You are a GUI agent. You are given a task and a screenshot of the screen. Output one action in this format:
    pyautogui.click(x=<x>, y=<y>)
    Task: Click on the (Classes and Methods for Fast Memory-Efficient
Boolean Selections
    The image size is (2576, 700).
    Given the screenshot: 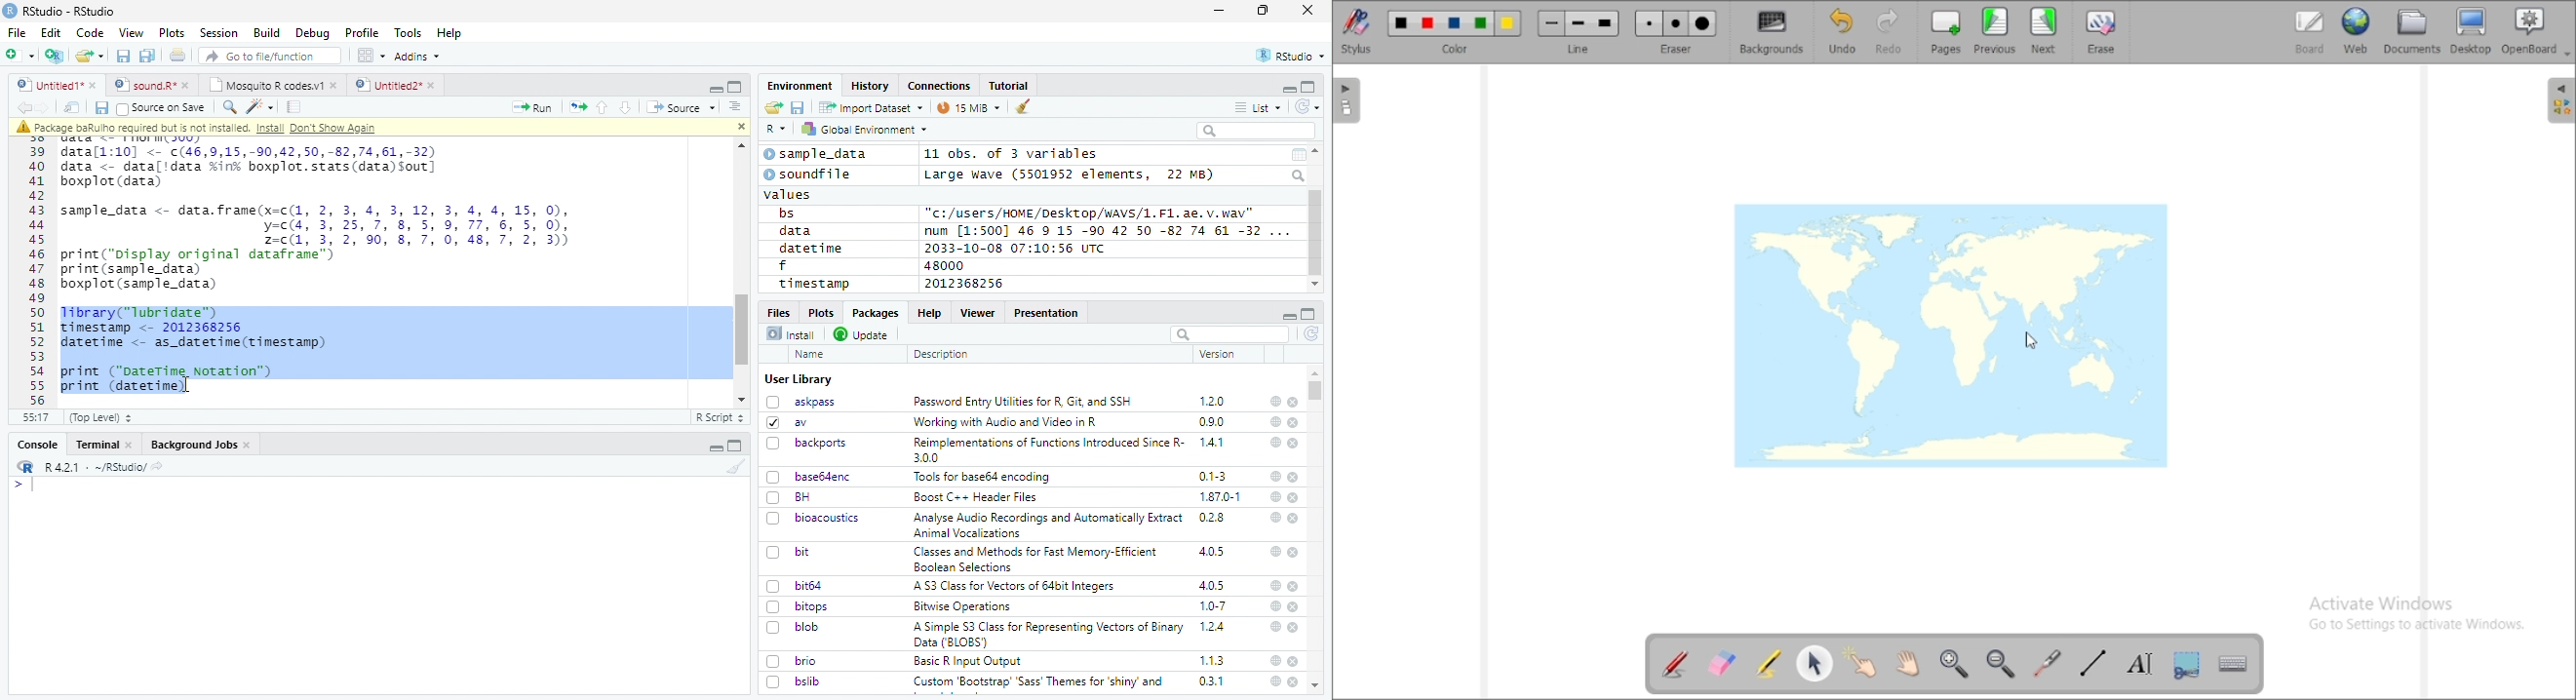 What is the action you would take?
    pyautogui.click(x=1037, y=559)
    